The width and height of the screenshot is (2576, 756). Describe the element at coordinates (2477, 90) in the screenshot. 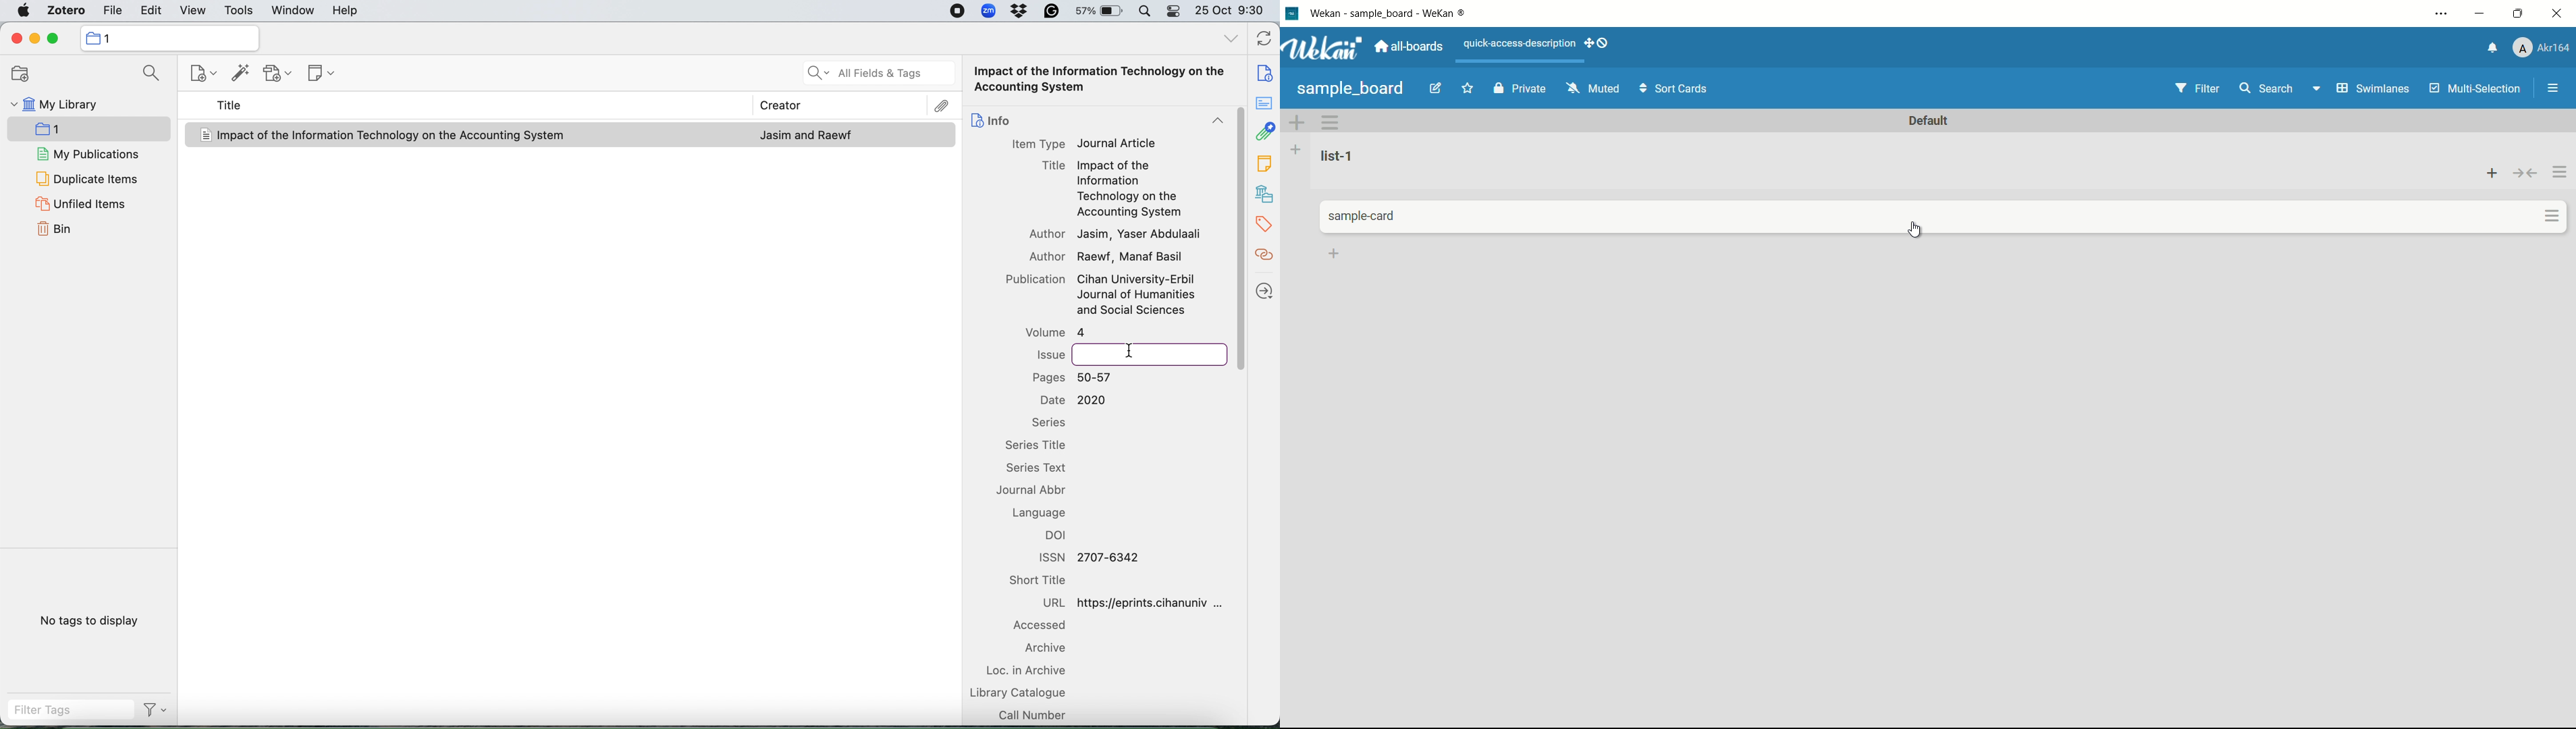

I see `multi selection` at that location.